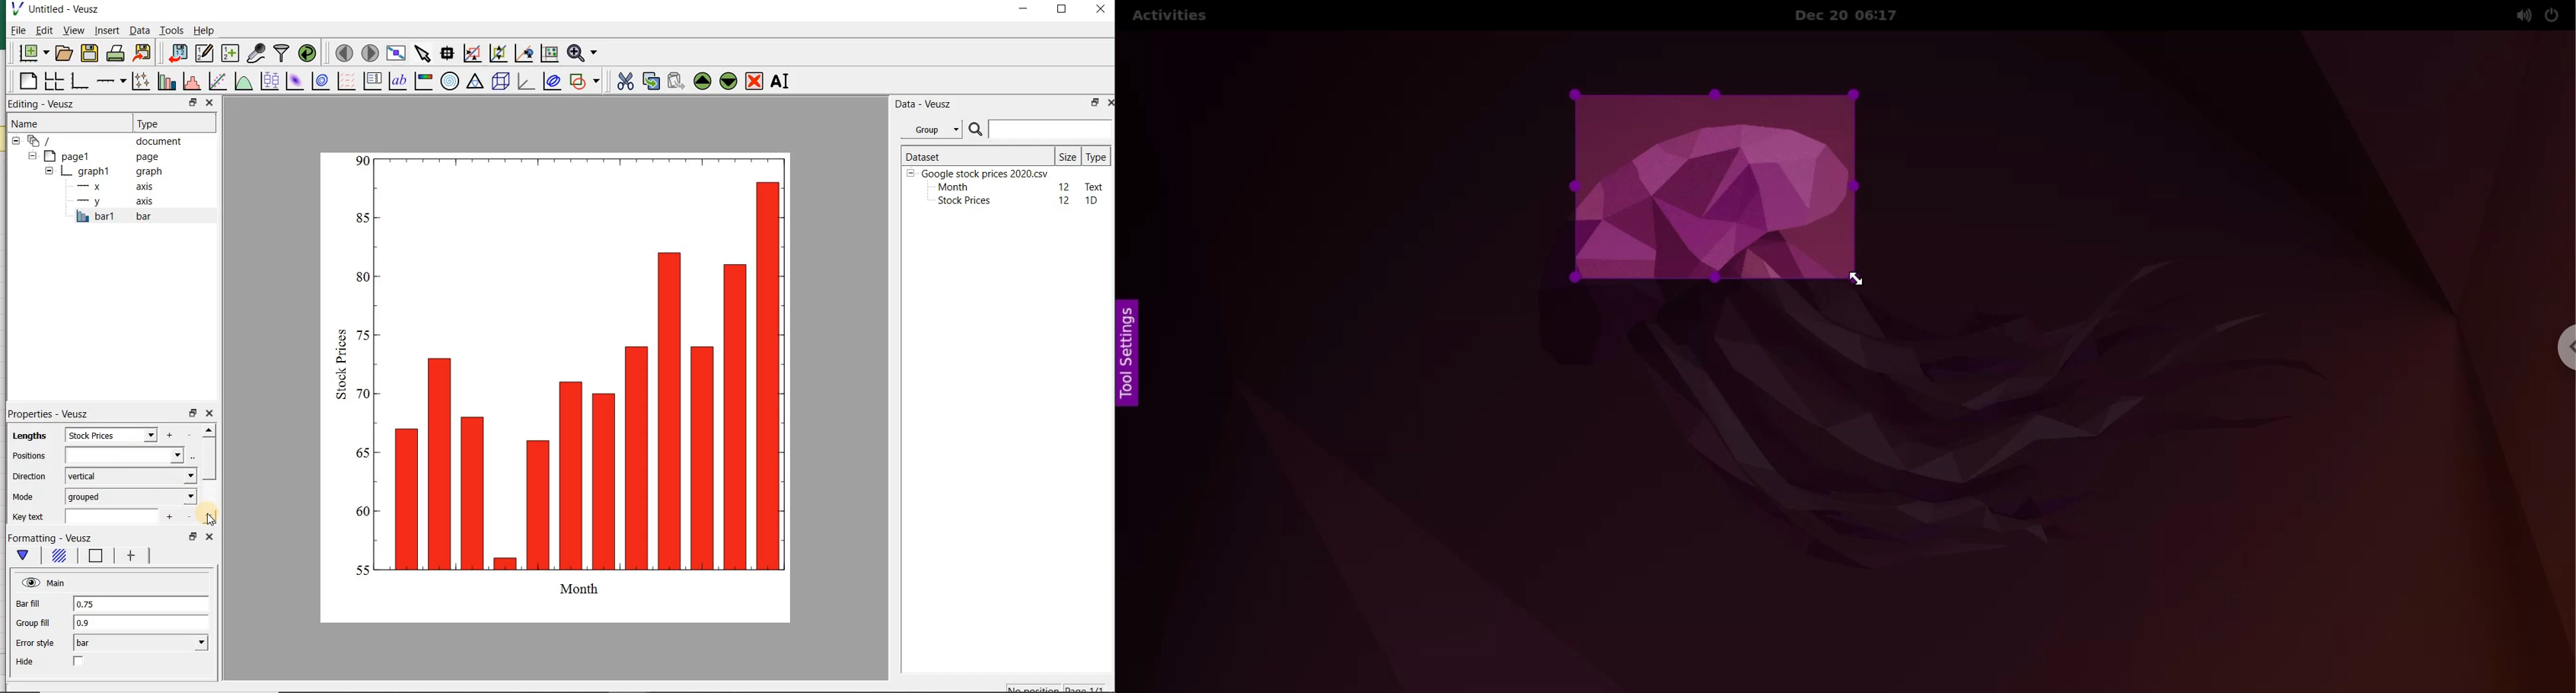 Image resolution: width=2576 pixels, height=700 pixels. What do you see at coordinates (256, 54) in the screenshot?
I see `capture remote data` at bounding box center [256, 54].